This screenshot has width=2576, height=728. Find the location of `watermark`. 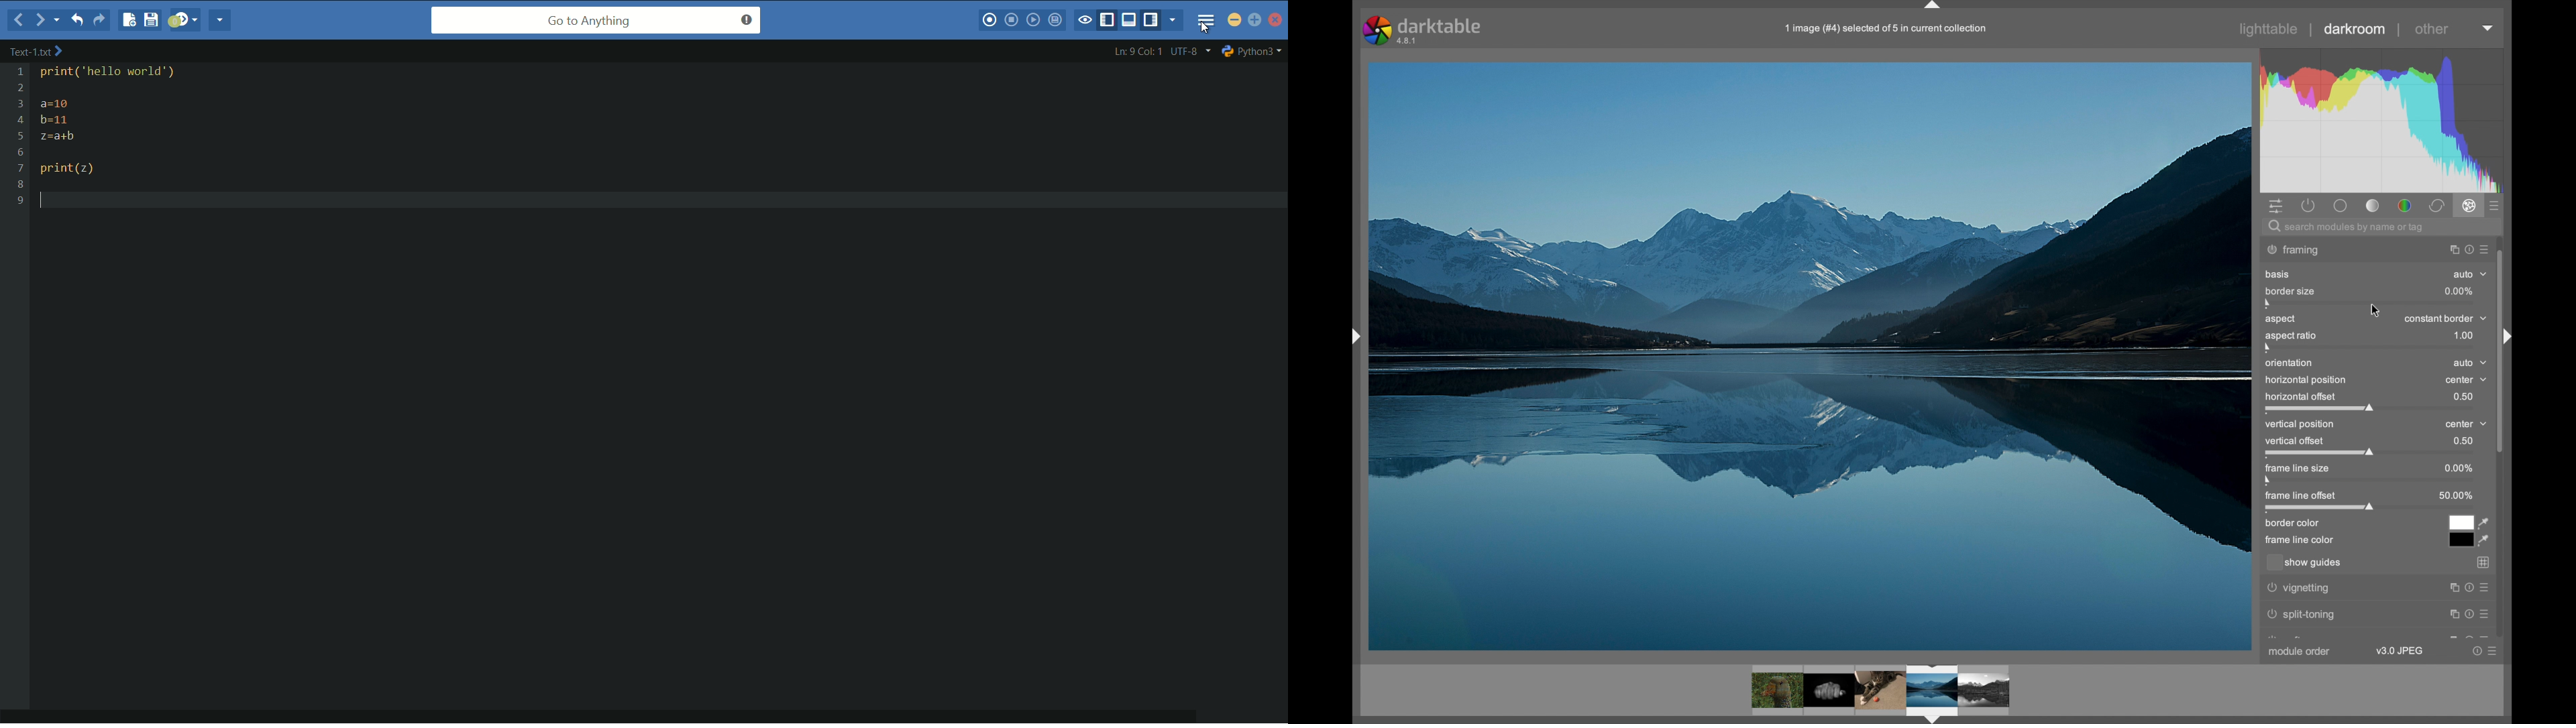

watermark is located at coordinates (2301, 249).